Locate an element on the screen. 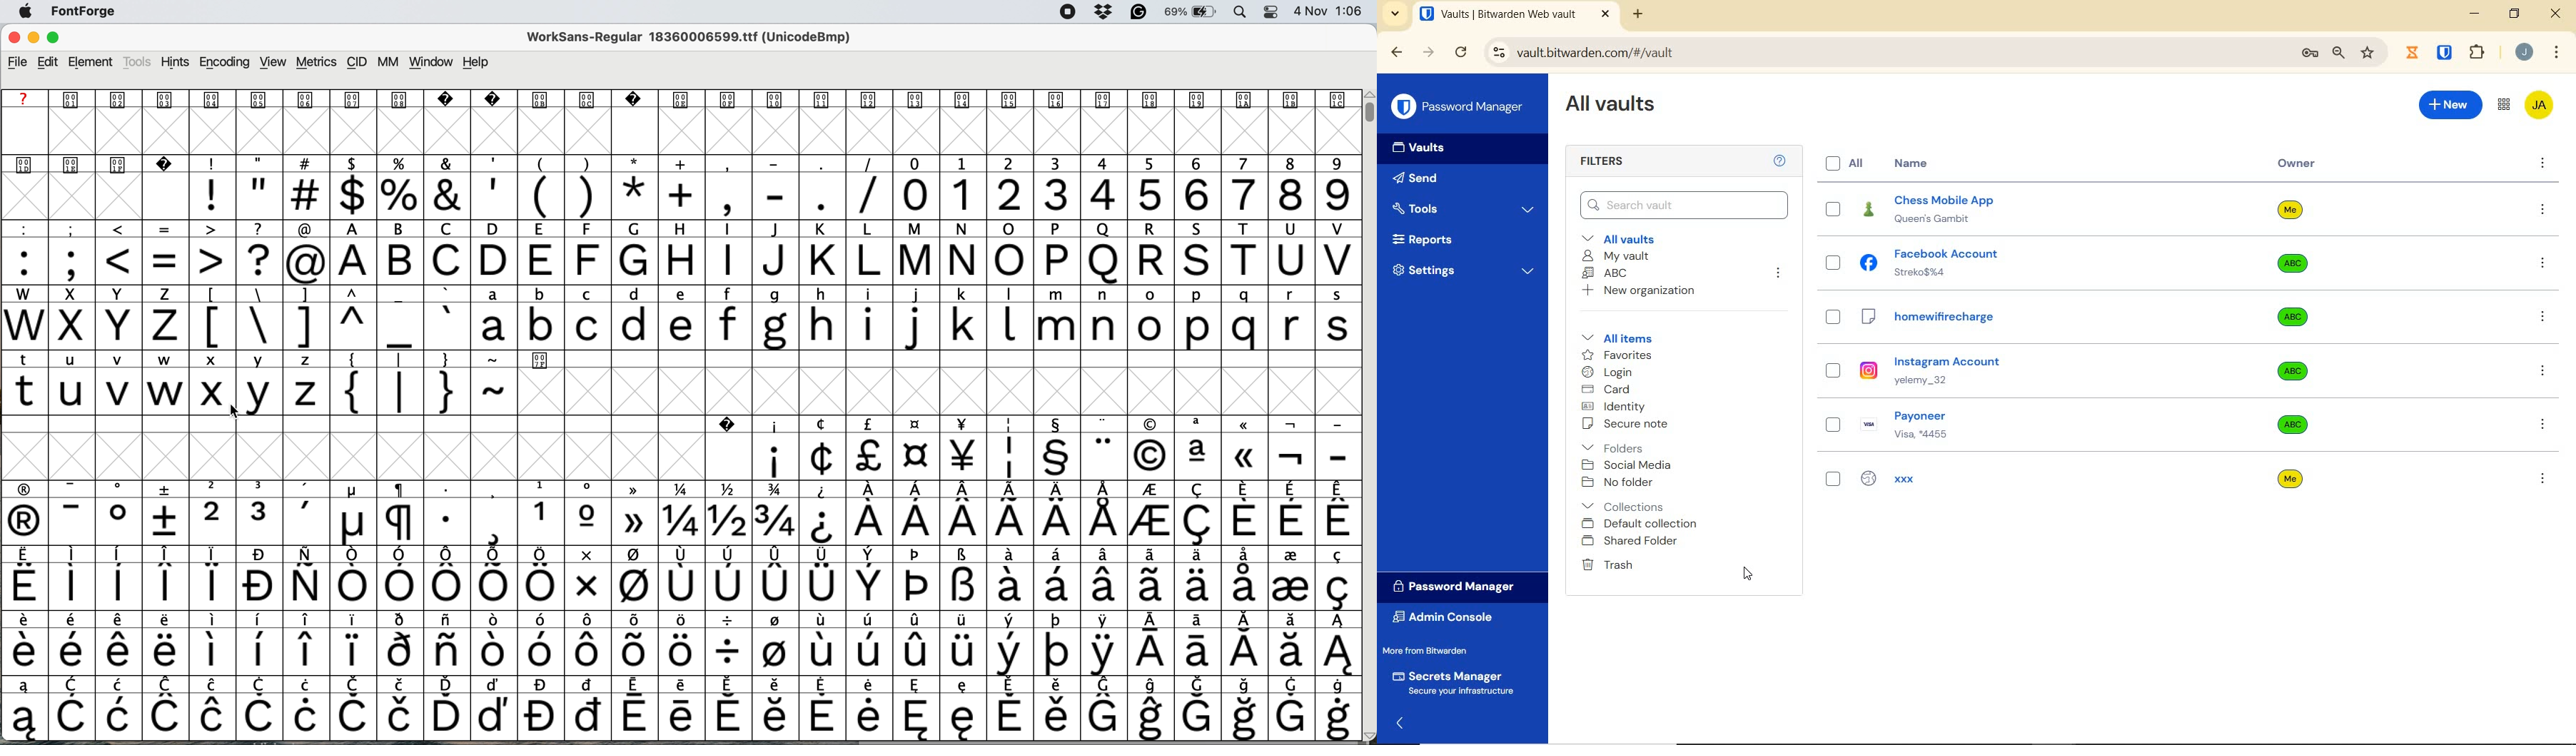  special characters is located at coordinates (678, 489).